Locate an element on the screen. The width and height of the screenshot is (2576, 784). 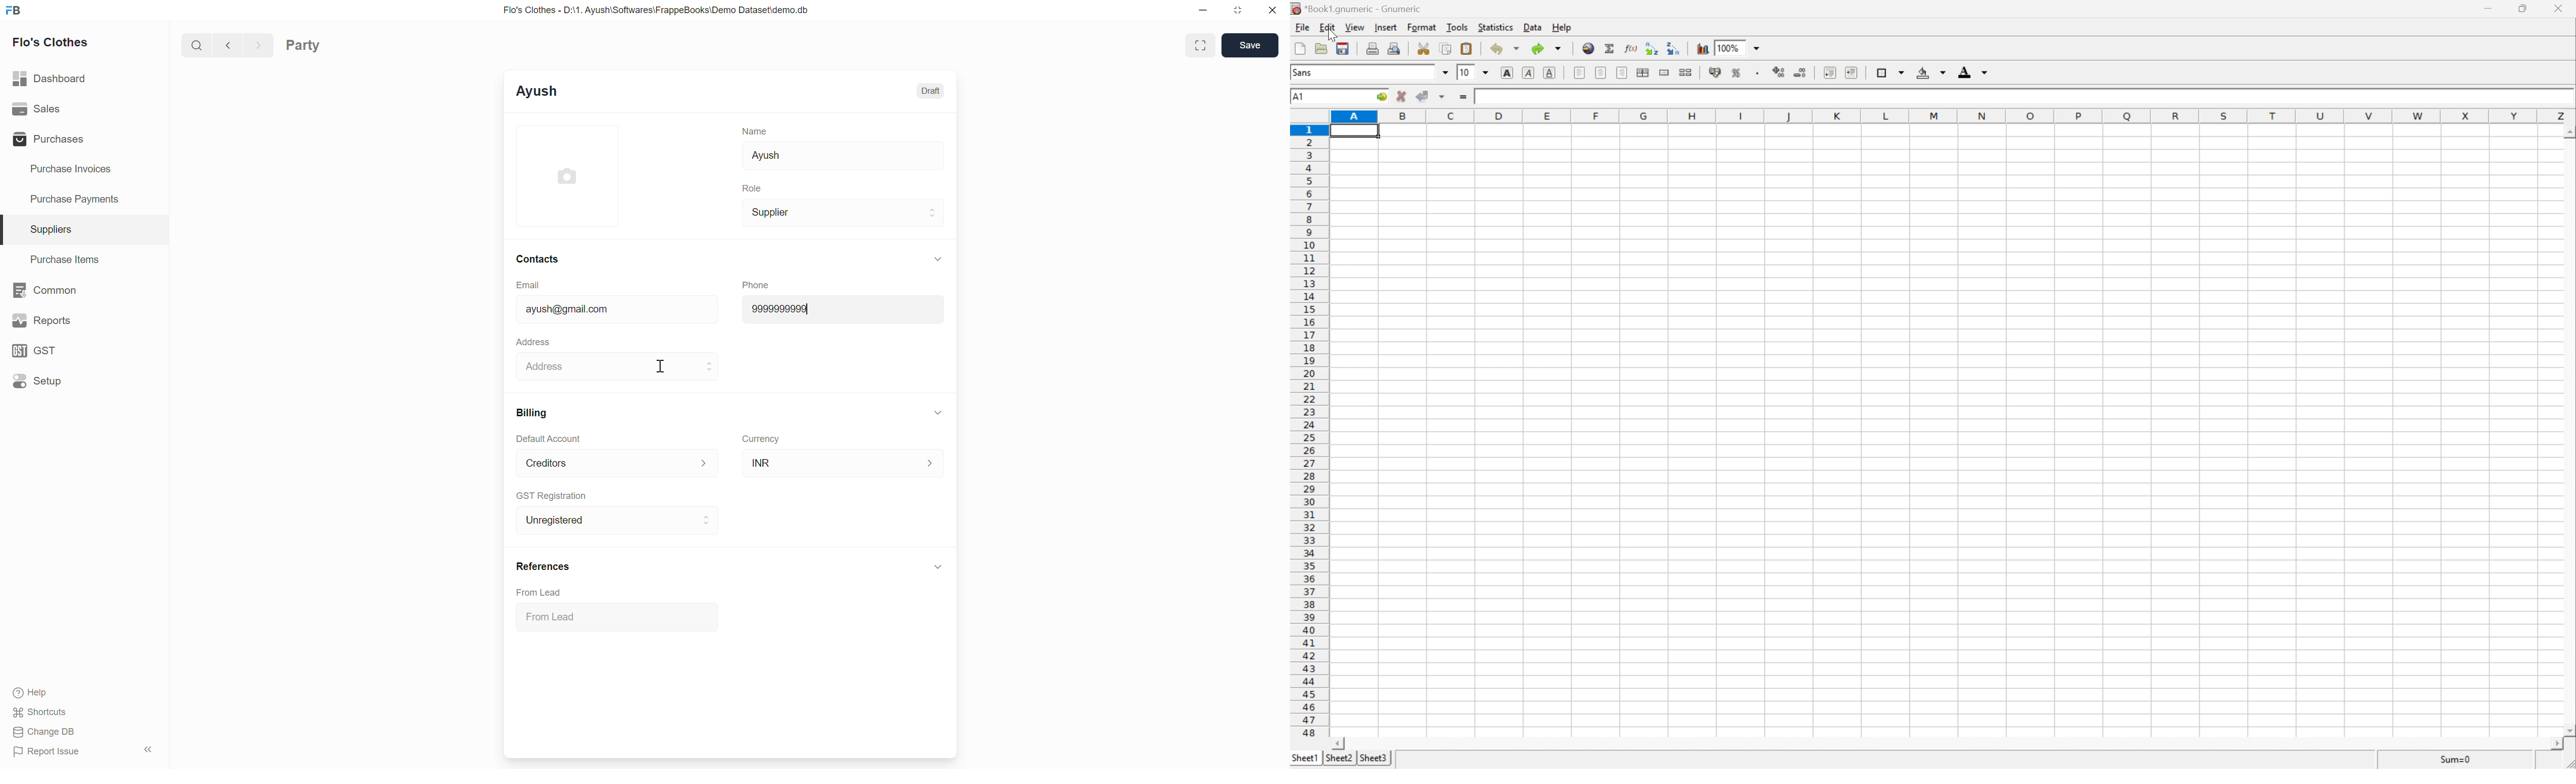
file is located at coordinates (1301, 27).